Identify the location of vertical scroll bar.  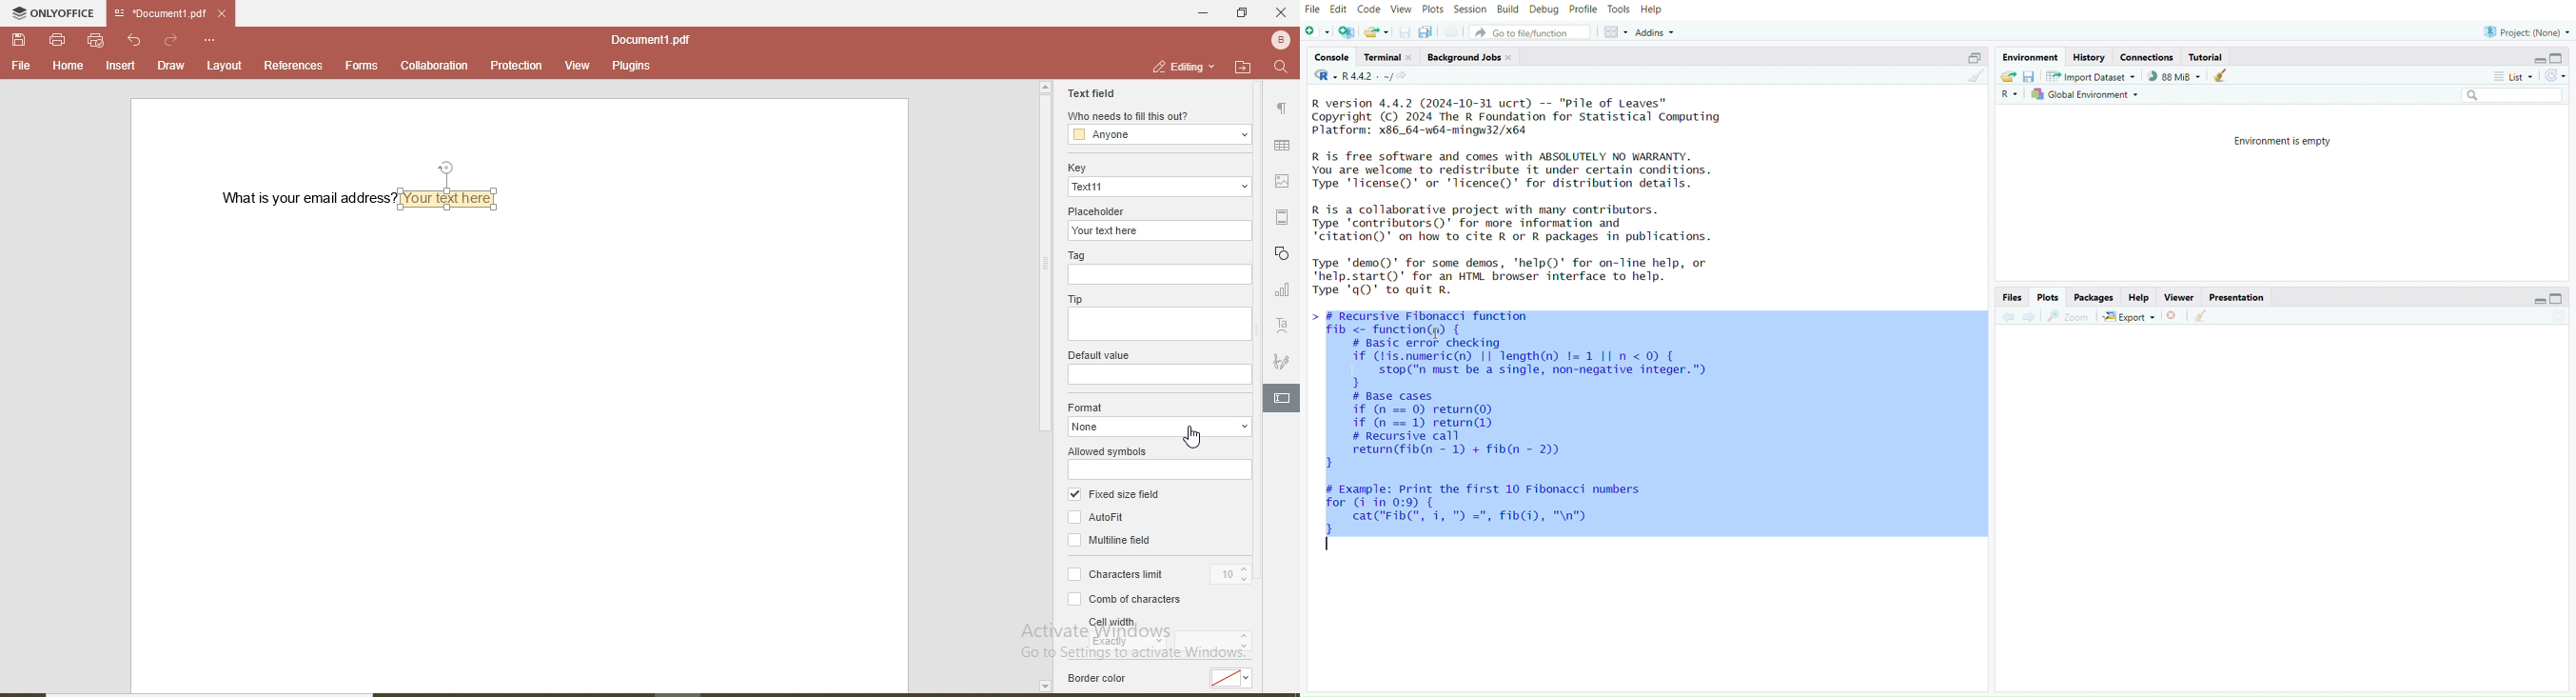
(1043, 267).